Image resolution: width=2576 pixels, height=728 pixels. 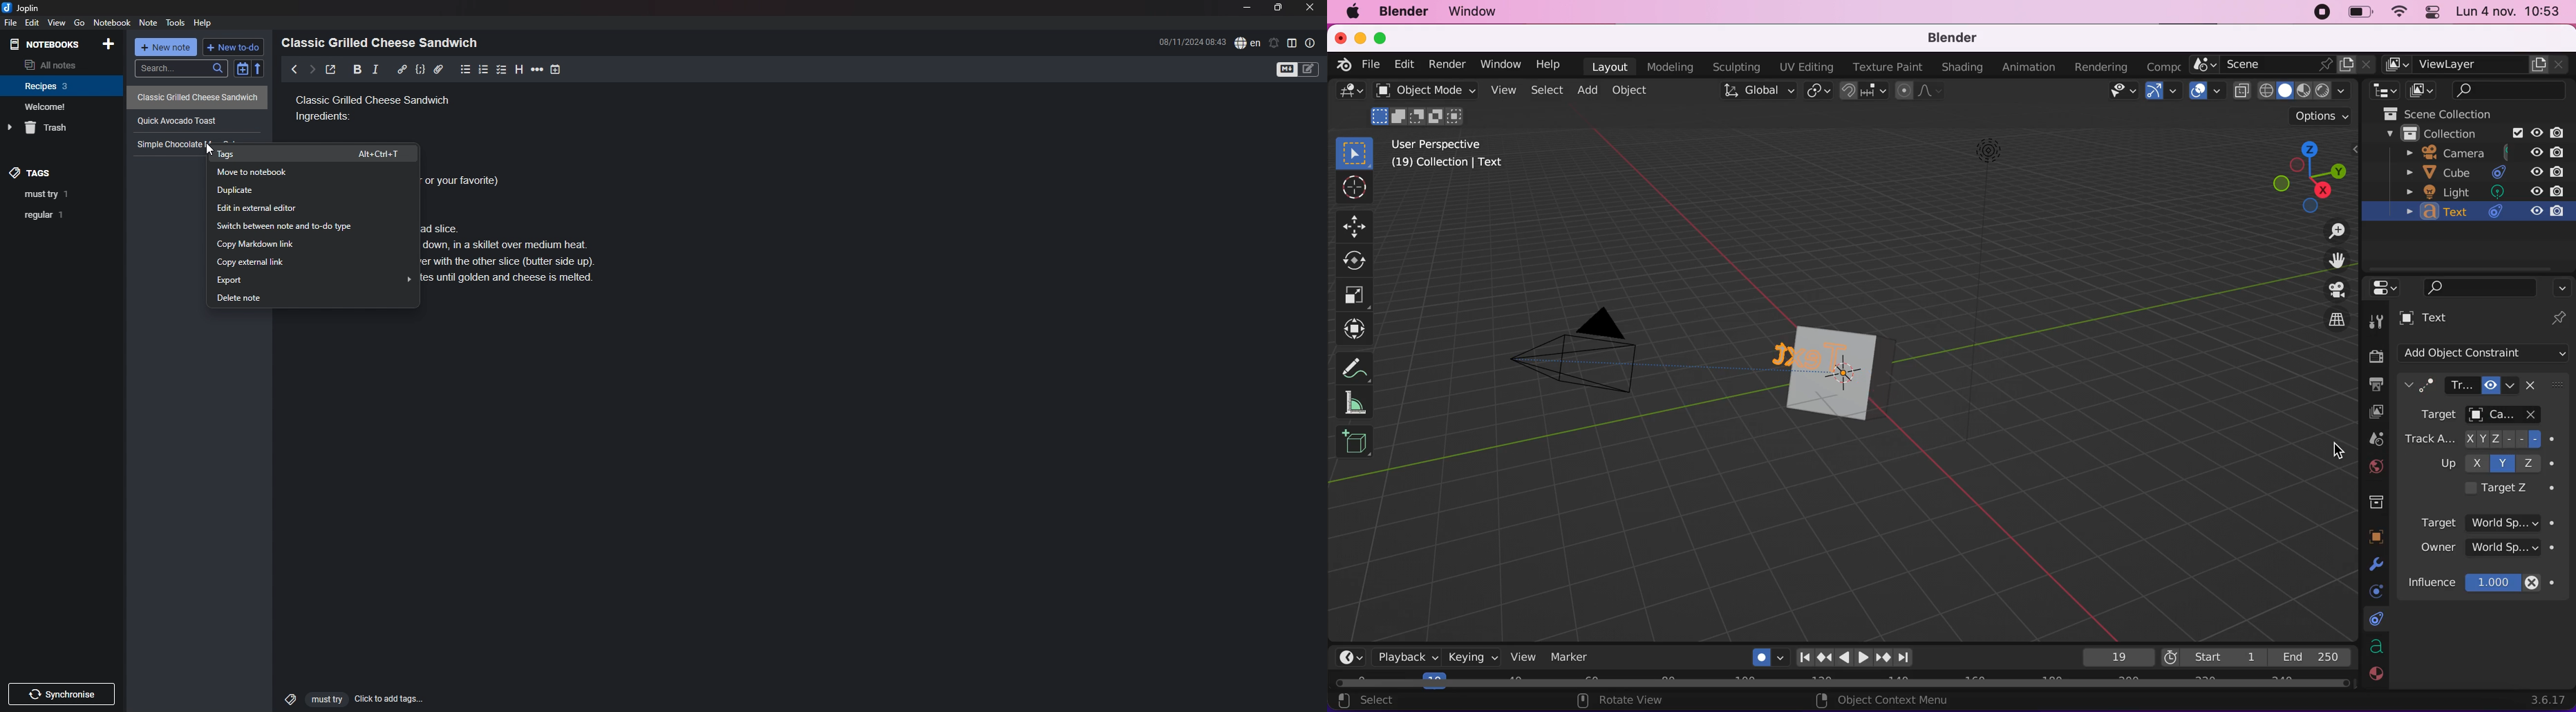 What do you see at coordinates (242, 71) in the screenshot?
I see `toggle sort order` at bounding box center [242, 71].